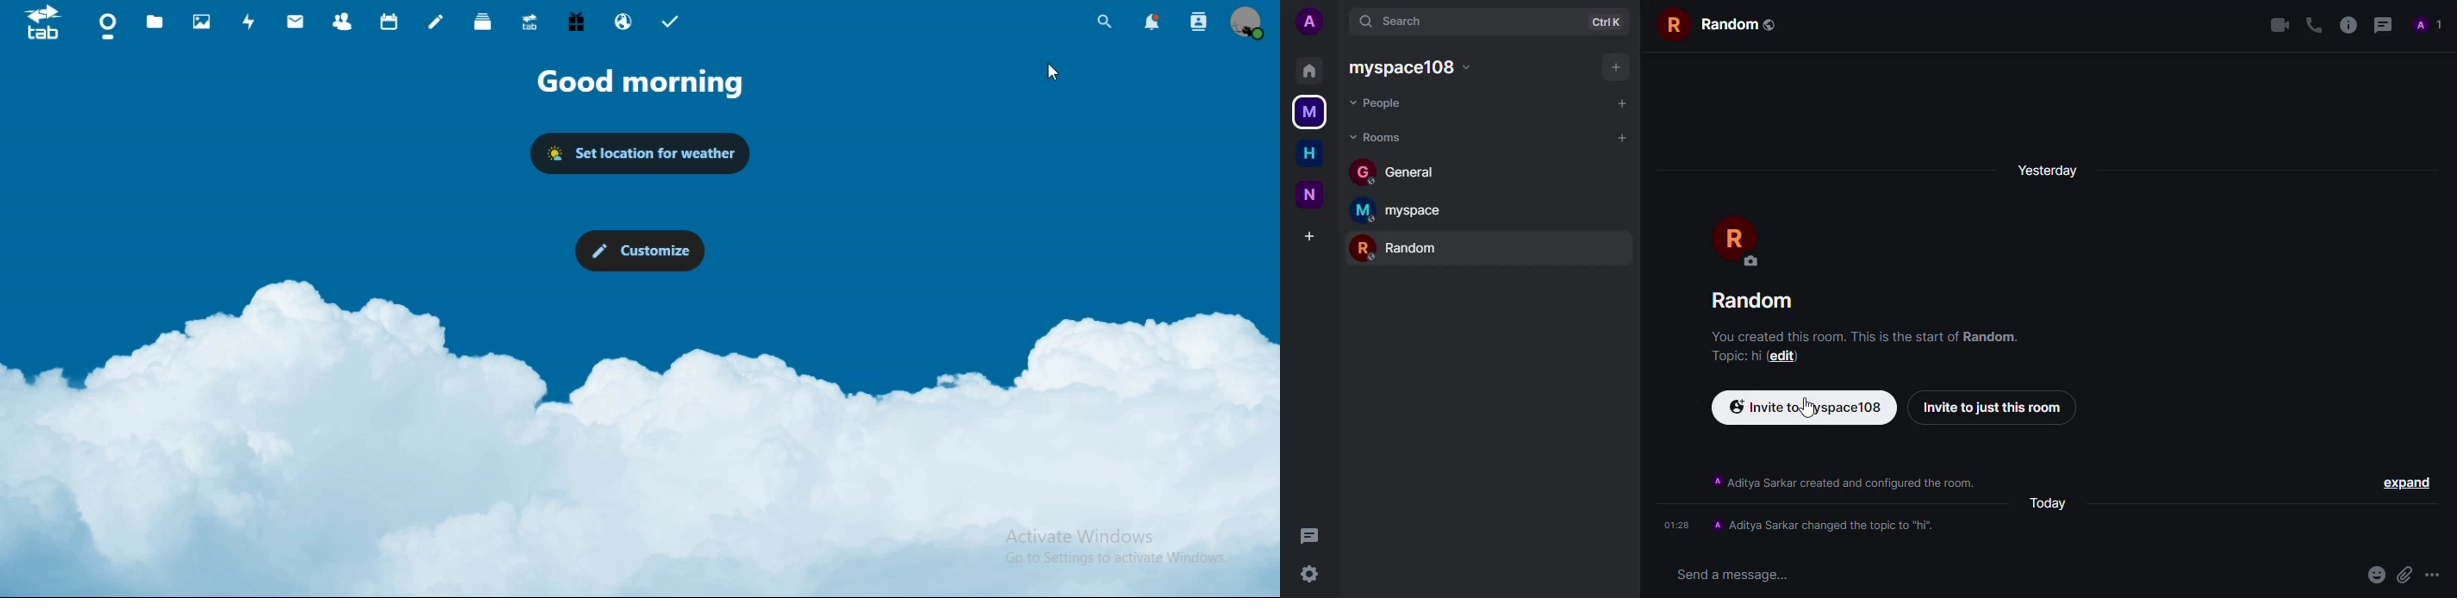  I want to click on contacts, so click(342, 21).